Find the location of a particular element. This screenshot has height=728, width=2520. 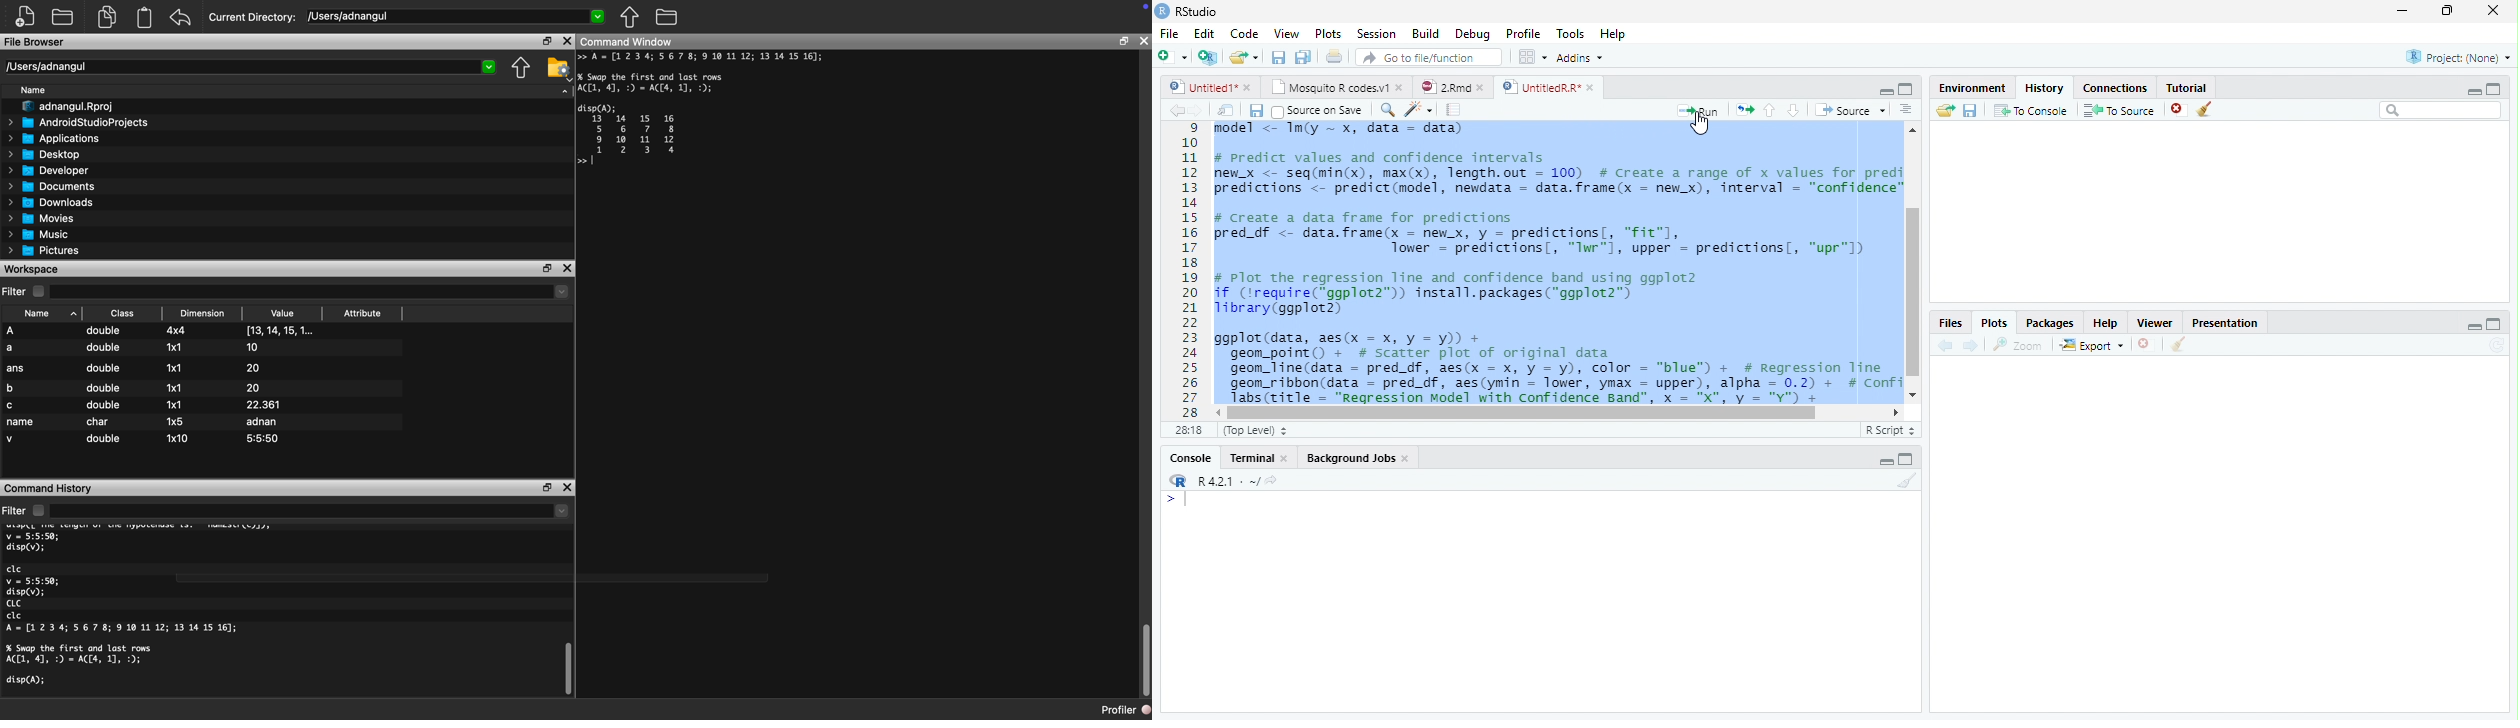

Clear Console is located at coordinates (2205, 109).